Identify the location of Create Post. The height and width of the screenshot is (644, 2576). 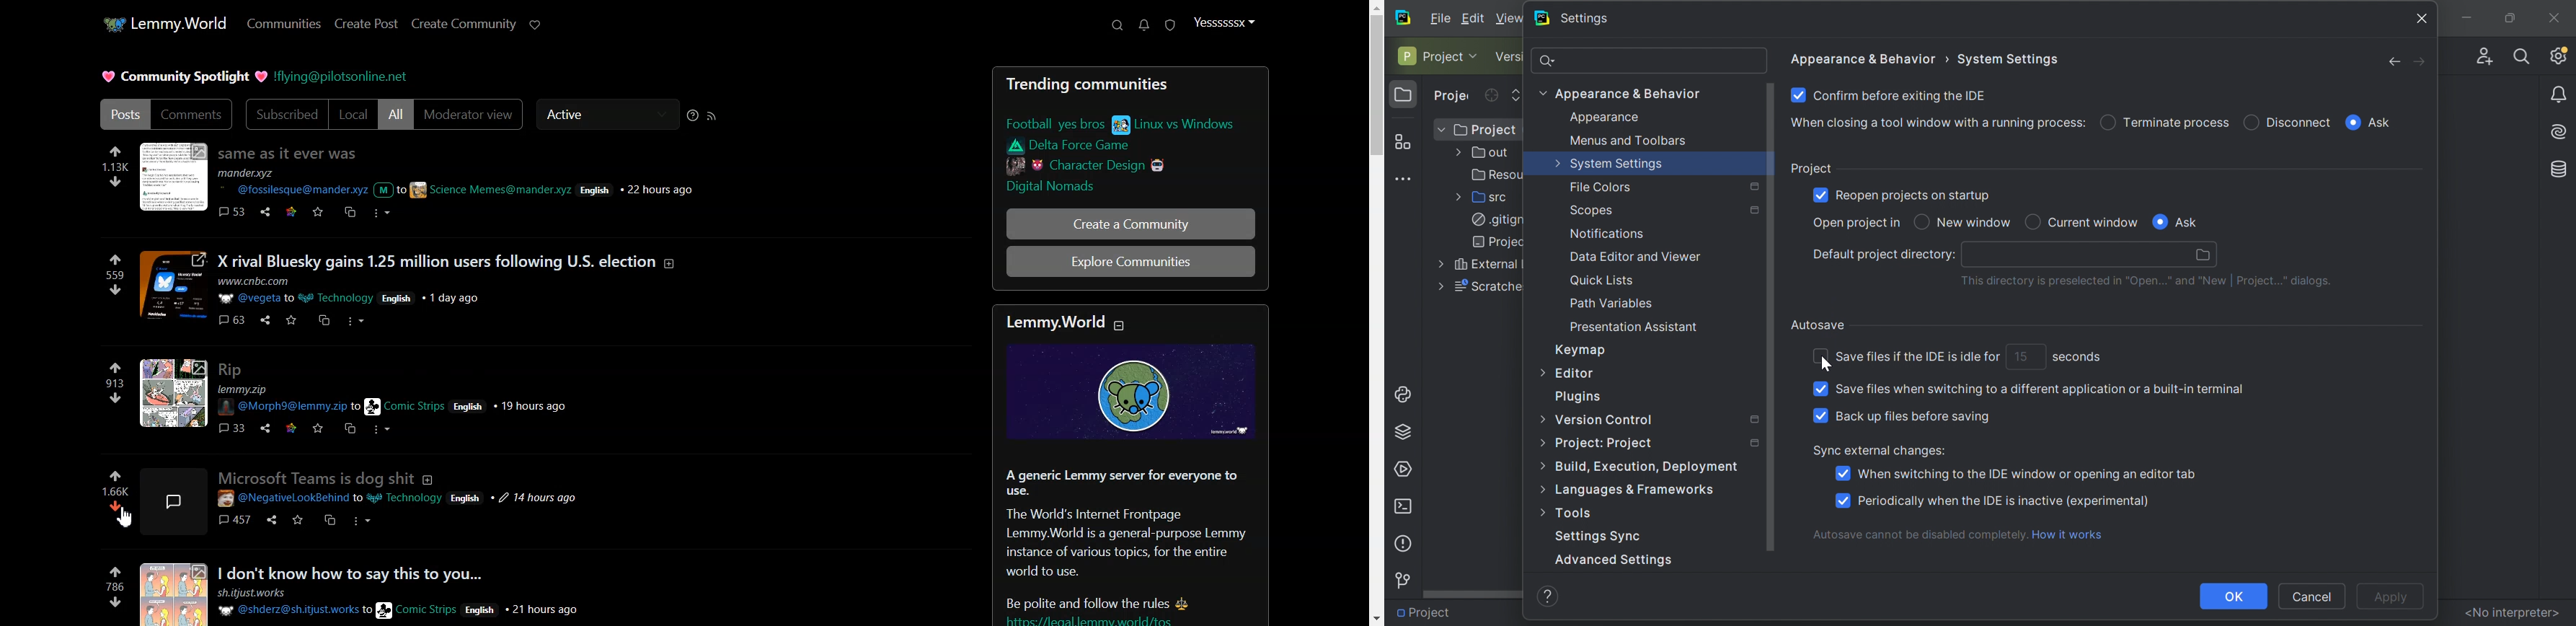
(366, 23).